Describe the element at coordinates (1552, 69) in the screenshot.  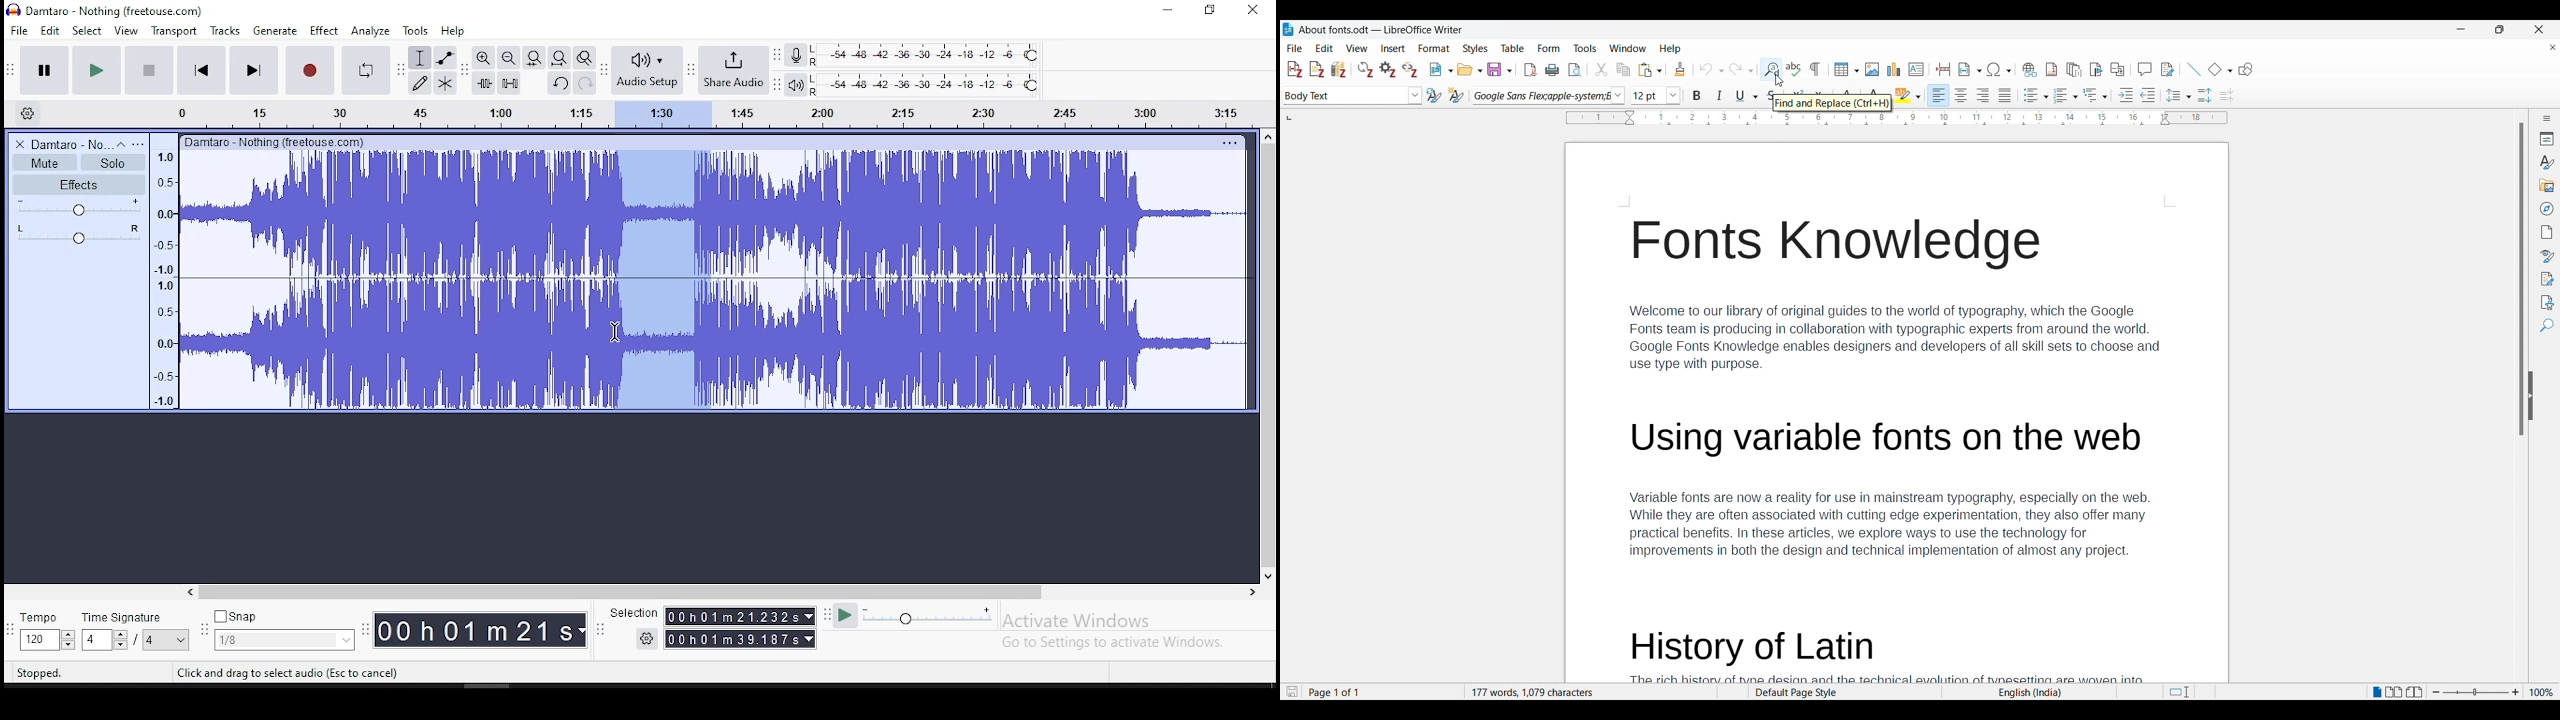
I see `Print` at that location.